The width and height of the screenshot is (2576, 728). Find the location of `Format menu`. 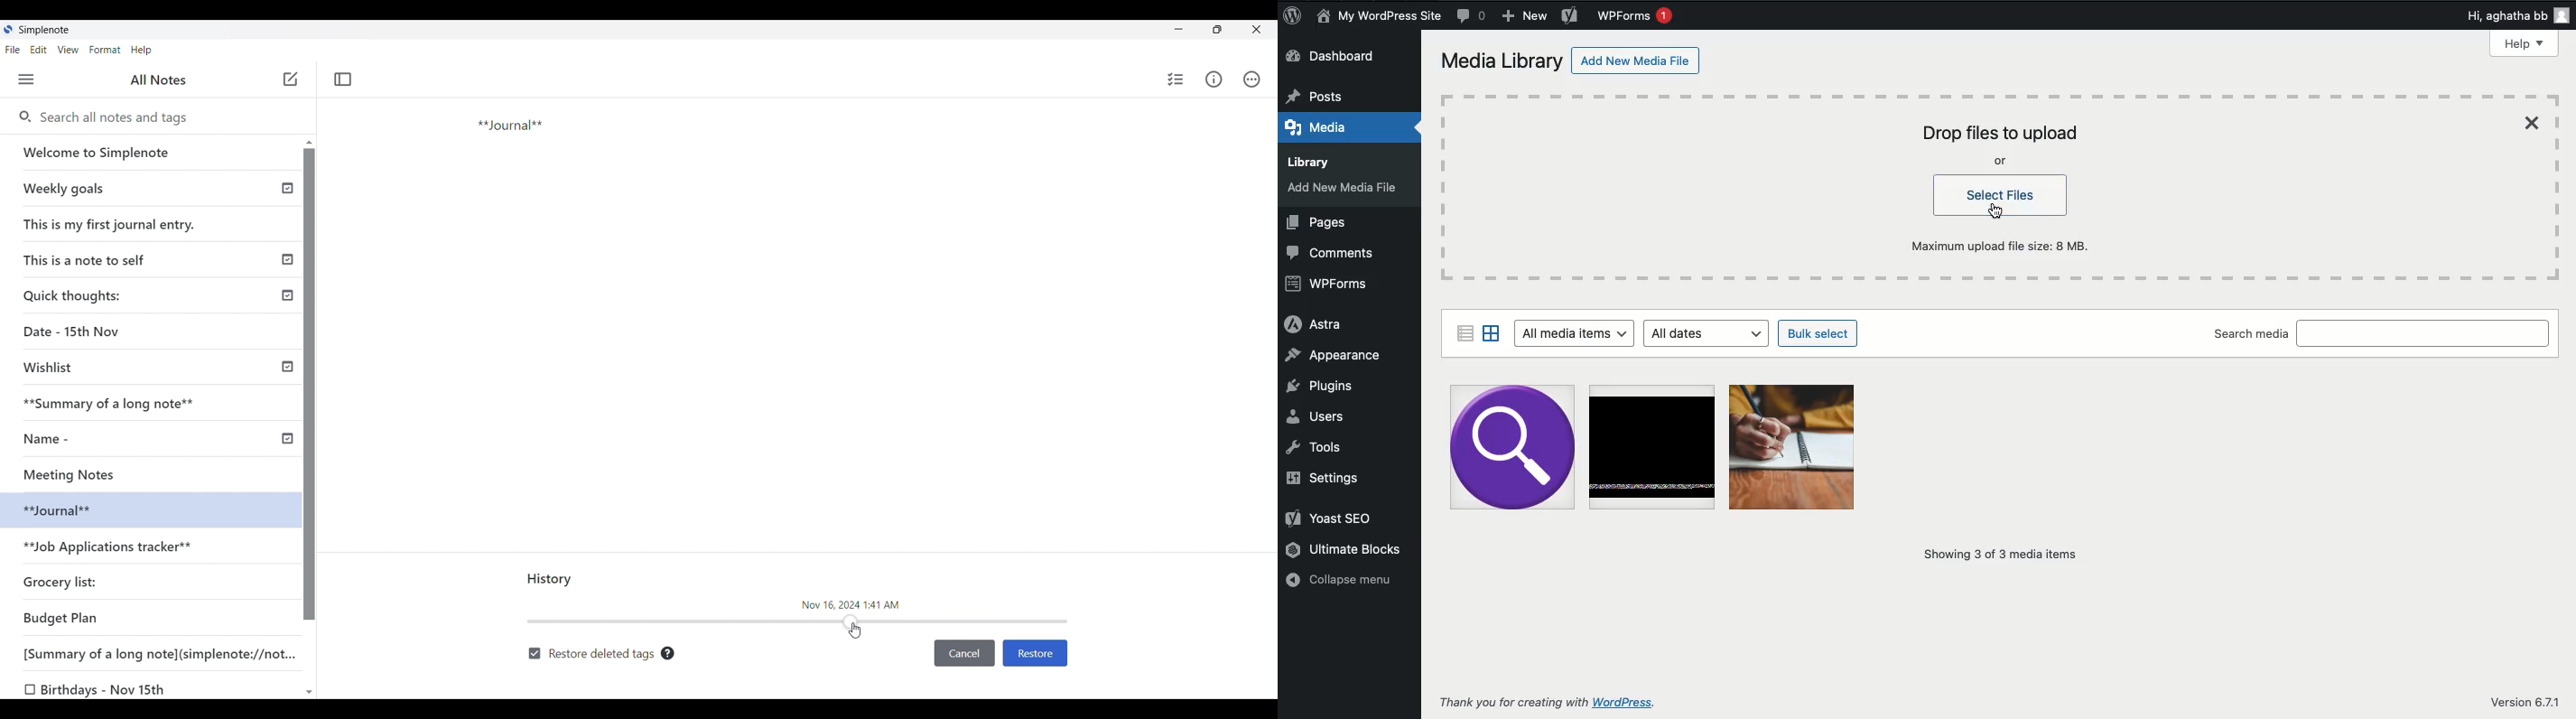

Format menu is located at coordinates (106, 50).